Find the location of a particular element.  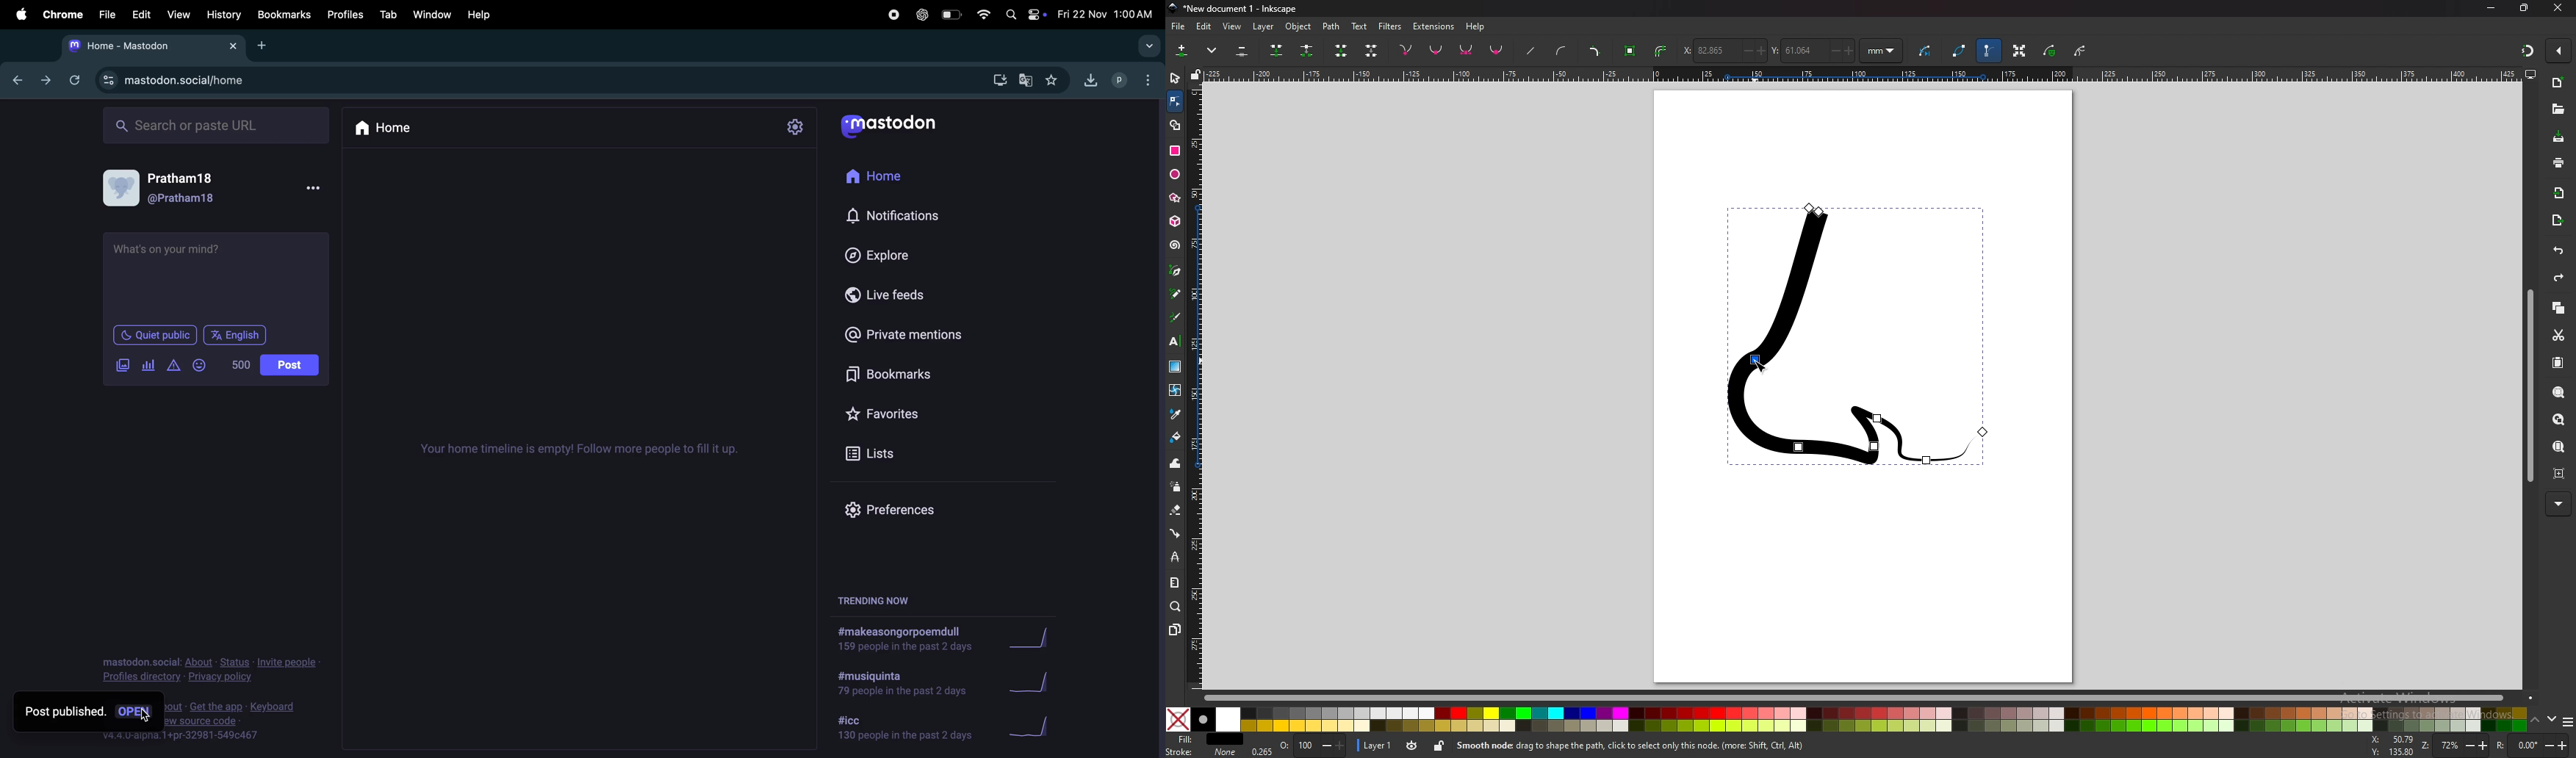

logo is located at coordinates (1174, 8).